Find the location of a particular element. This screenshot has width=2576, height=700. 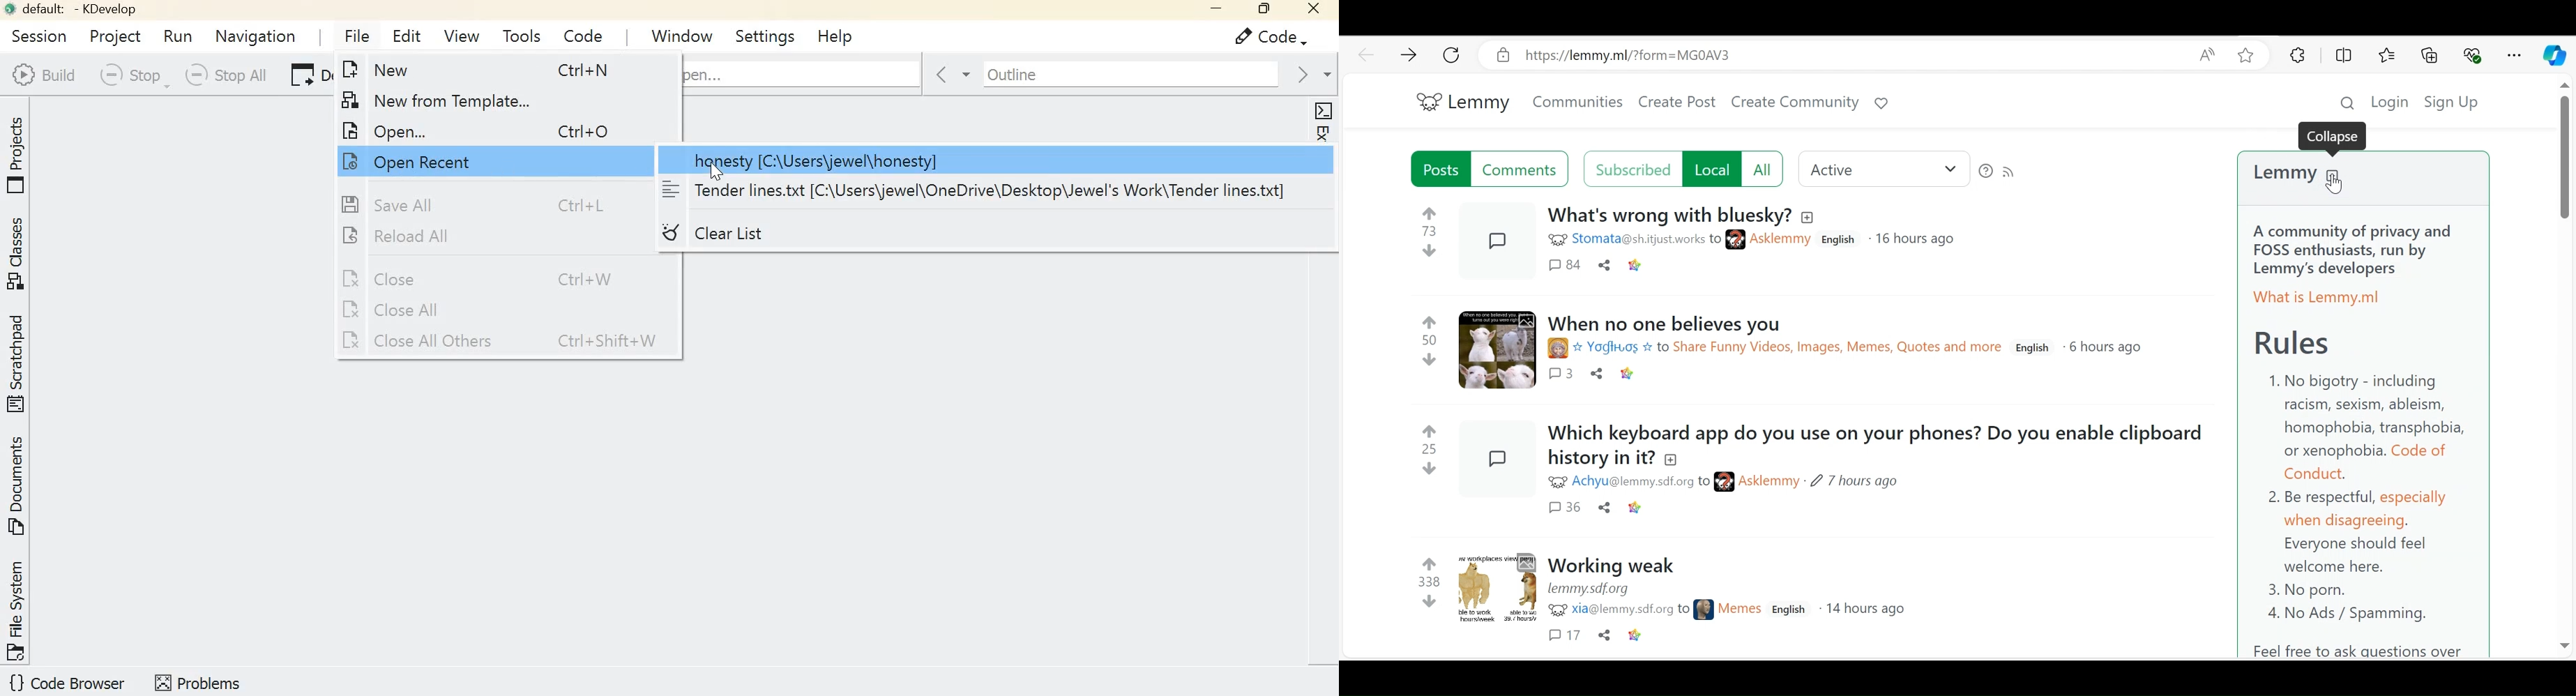

338 is located at coordinates (1429, 580).